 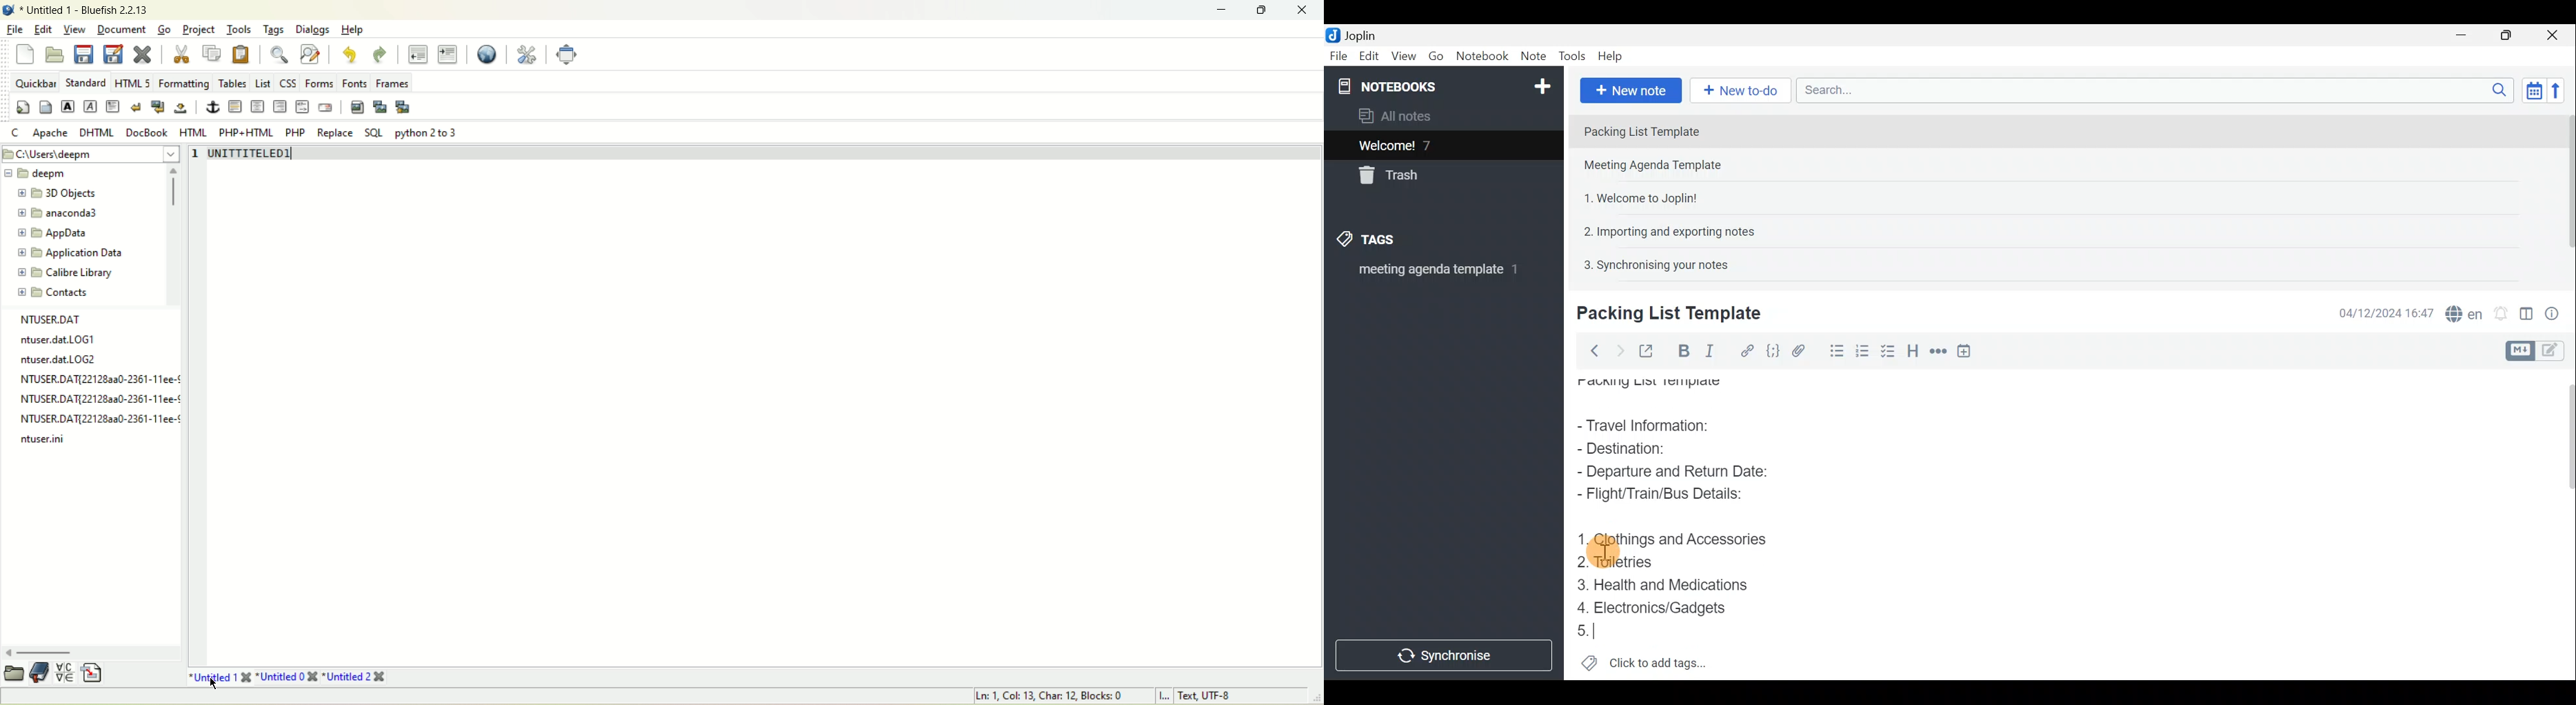 What do you see at coordinates (381, 54) in the screenshot?
I see `redo` at bounding box center [381, 54].